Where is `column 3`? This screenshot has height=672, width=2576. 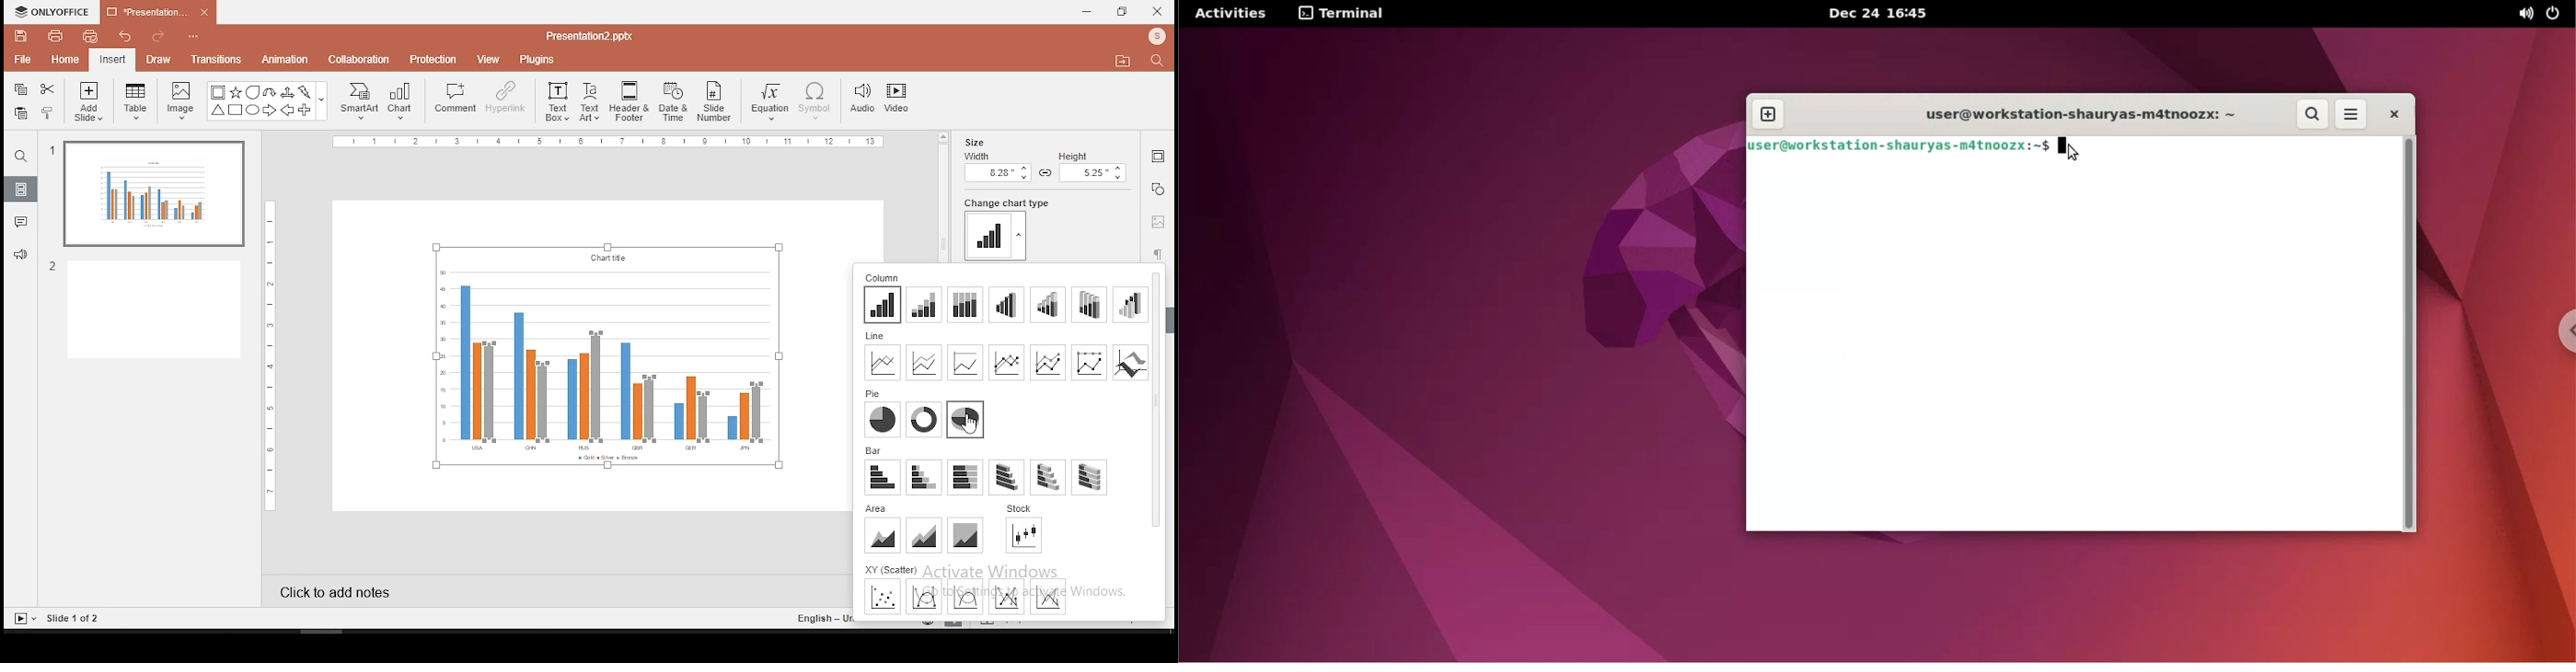
column 3 is located at coordinates (966, 306).